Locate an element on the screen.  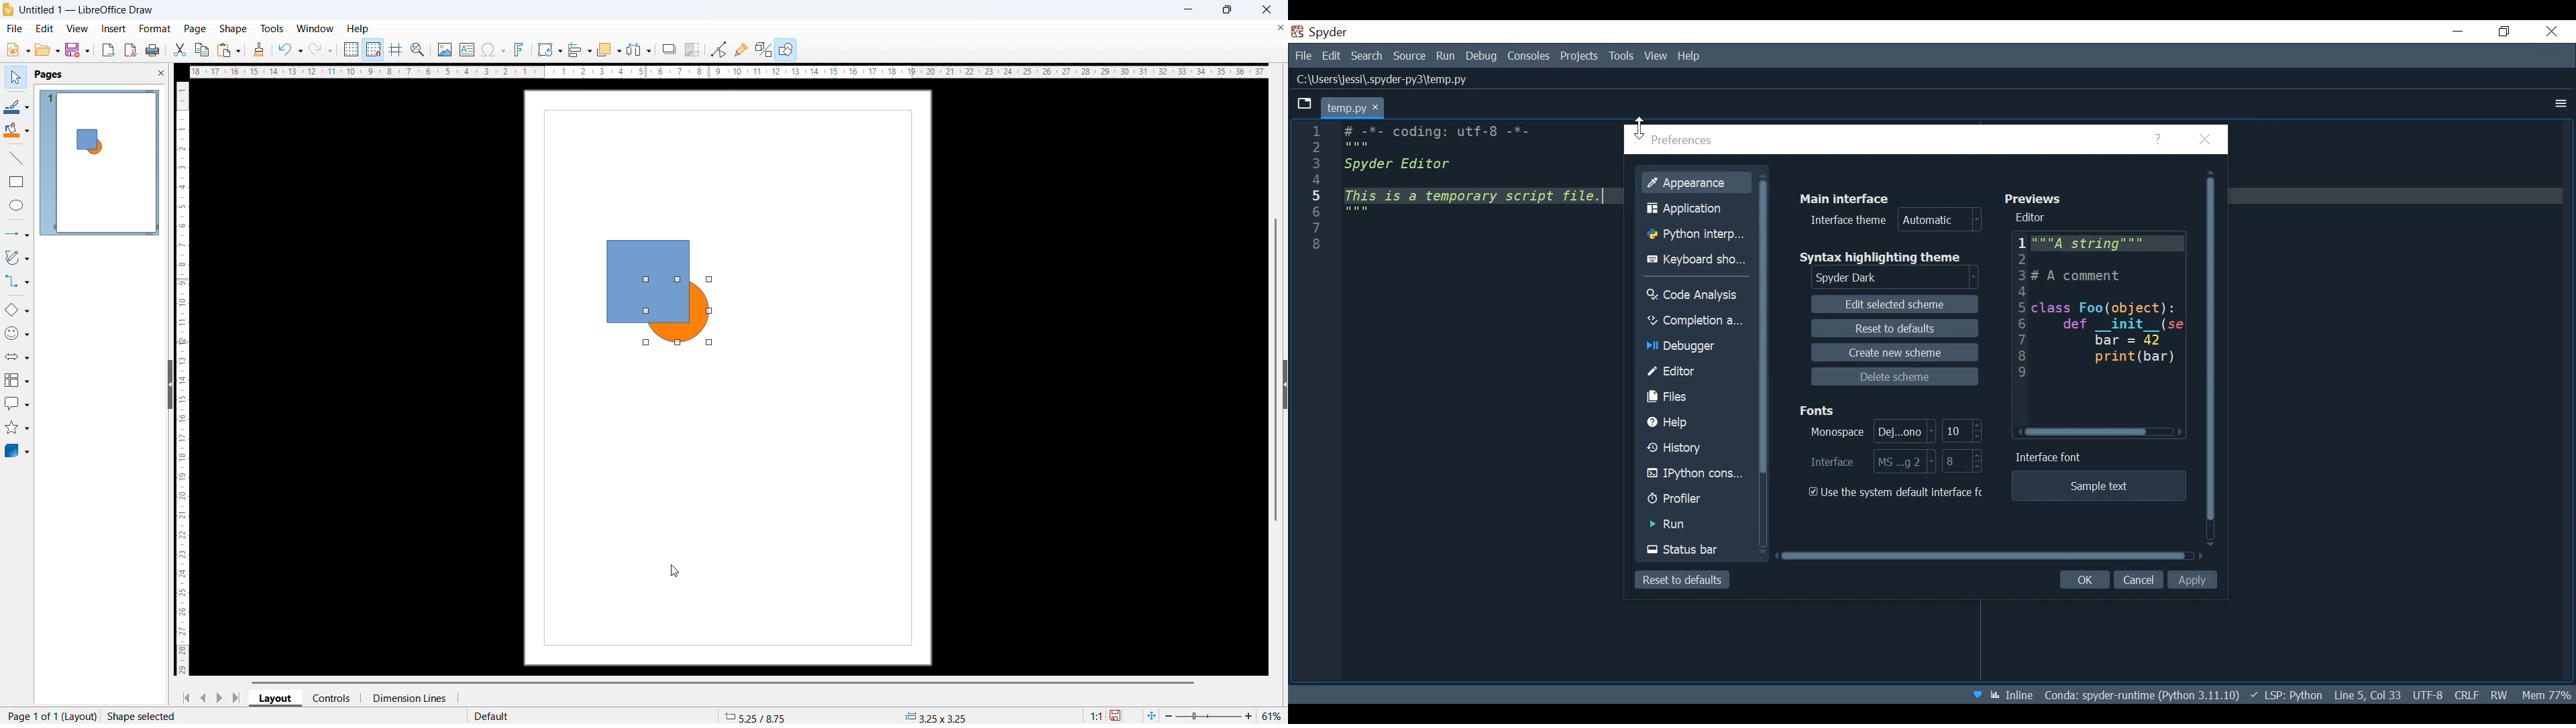
Vertical scroll bar  is located at coordinates (1275, 371).